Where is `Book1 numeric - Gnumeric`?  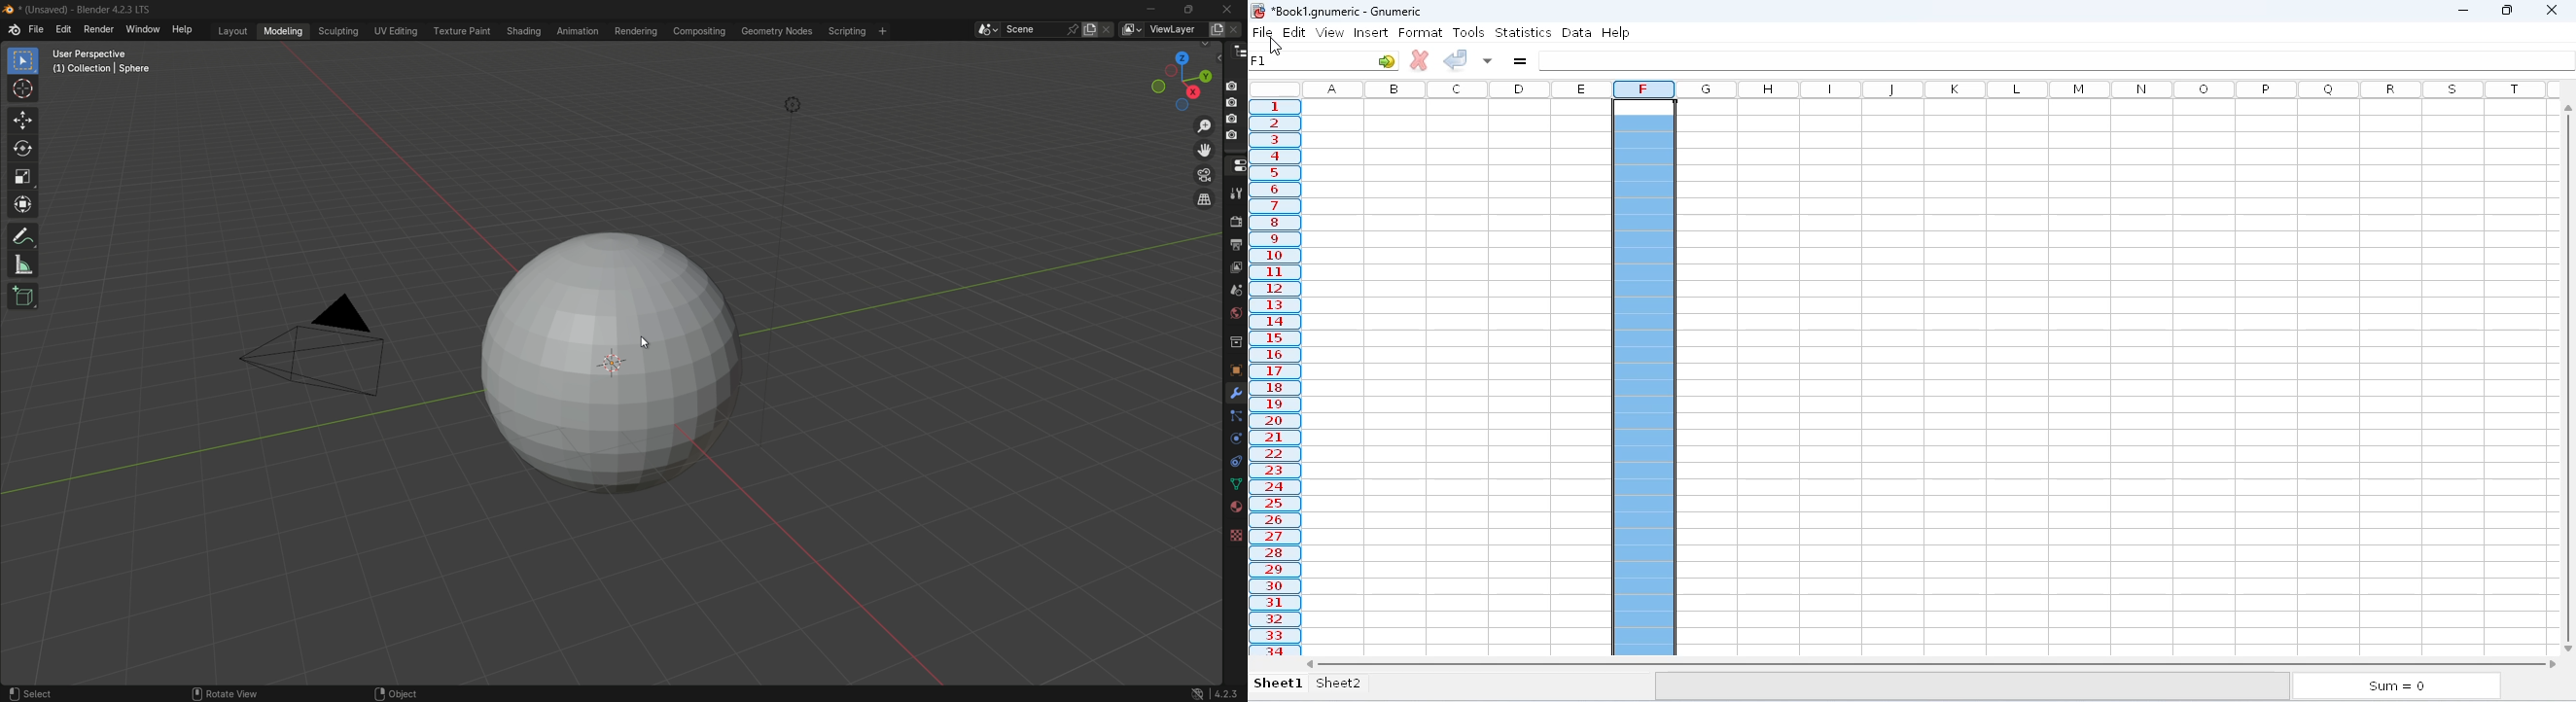
Book1 numeric - Gnumeric is located at coordinates (1348, 11).